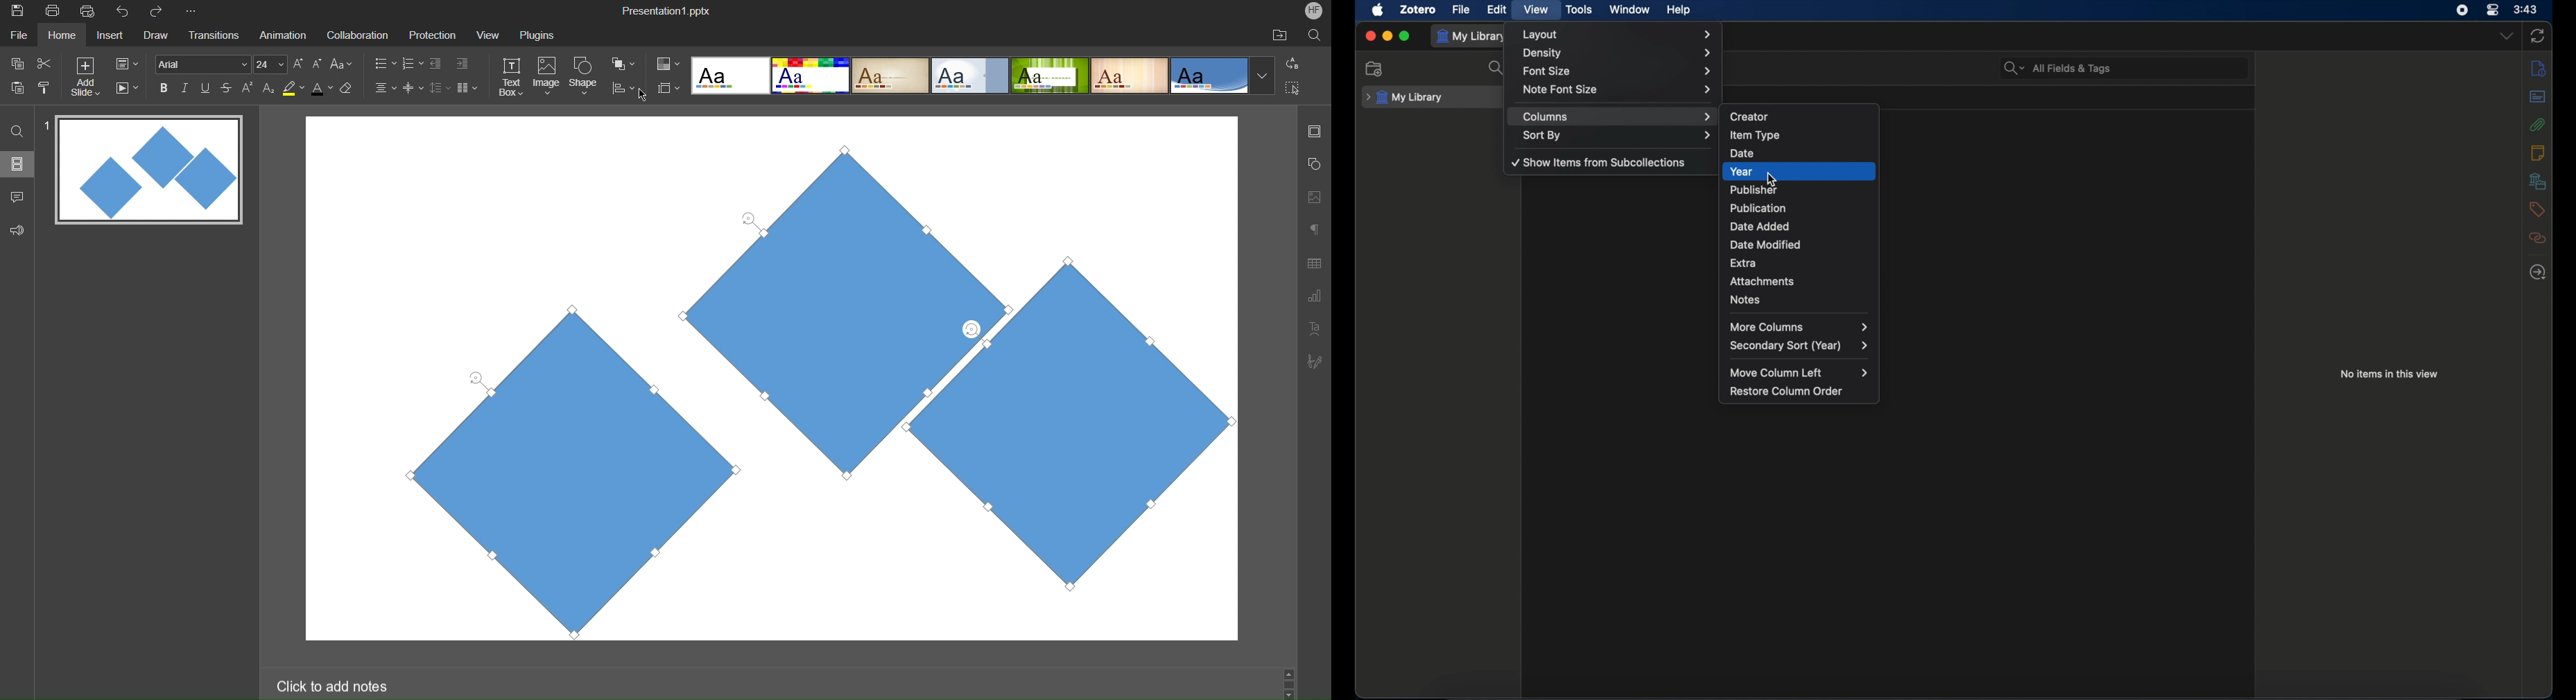 This screenshot has width=2576, height=700. I want to click on font size, so click(1617, 70).